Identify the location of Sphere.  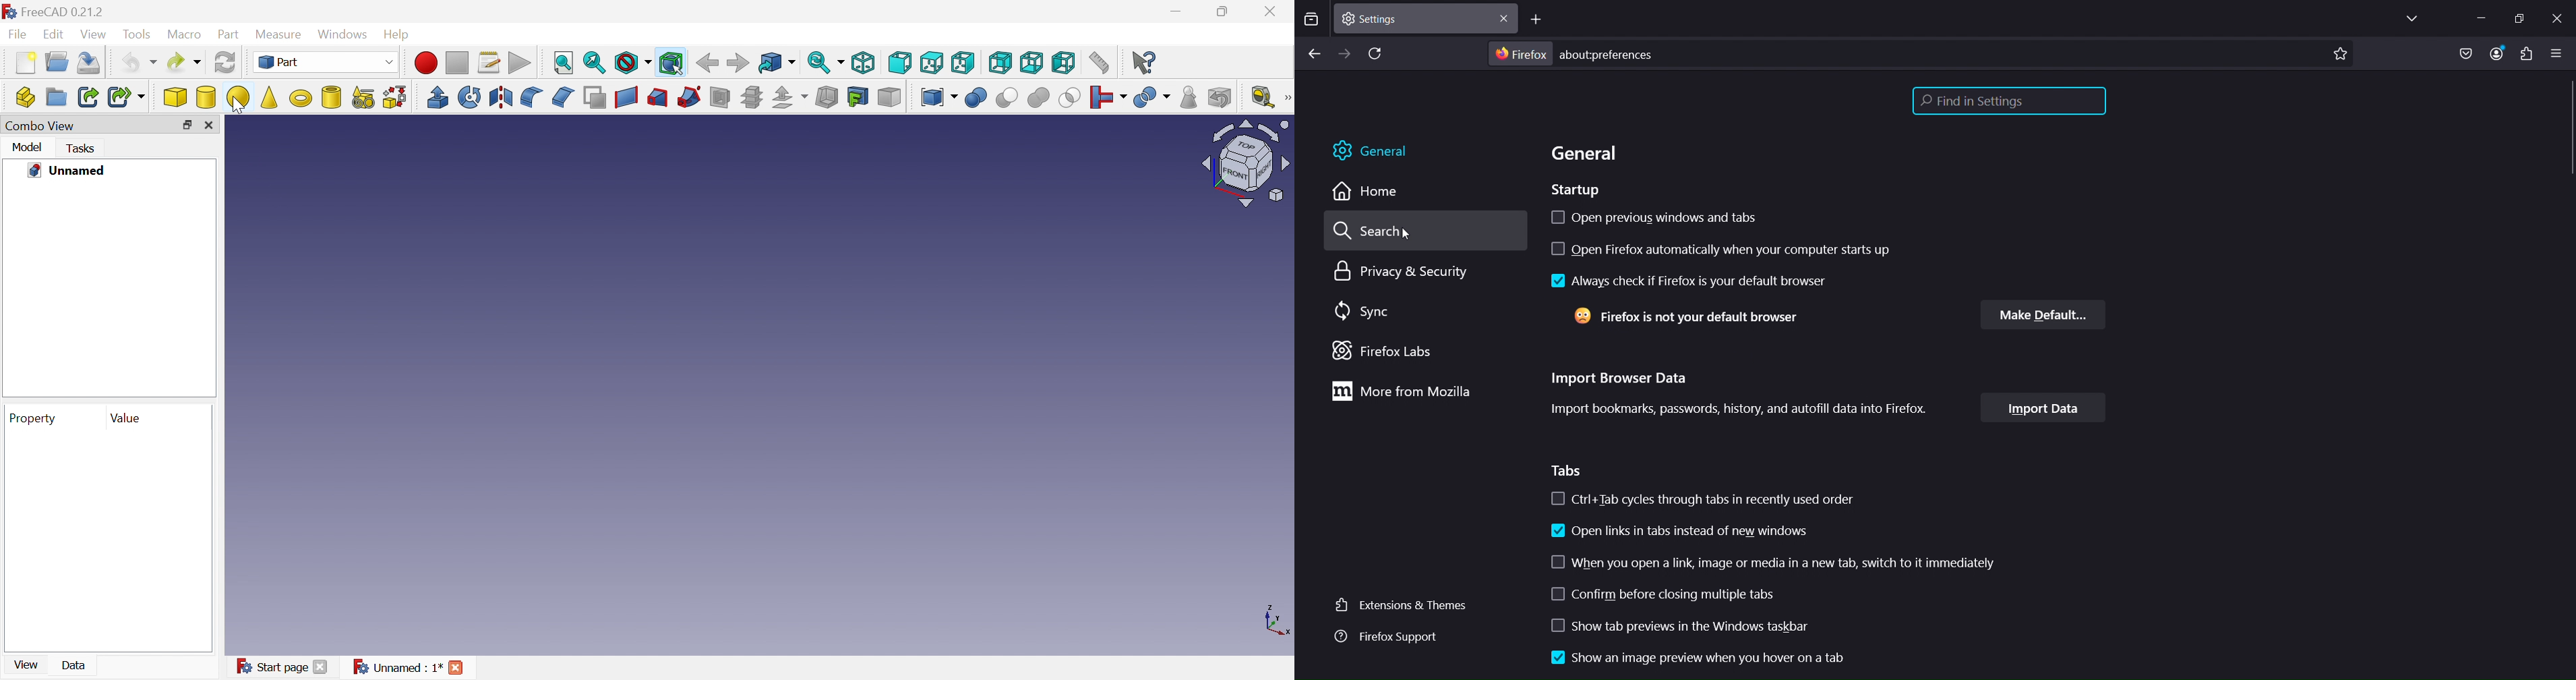
(238, 98).